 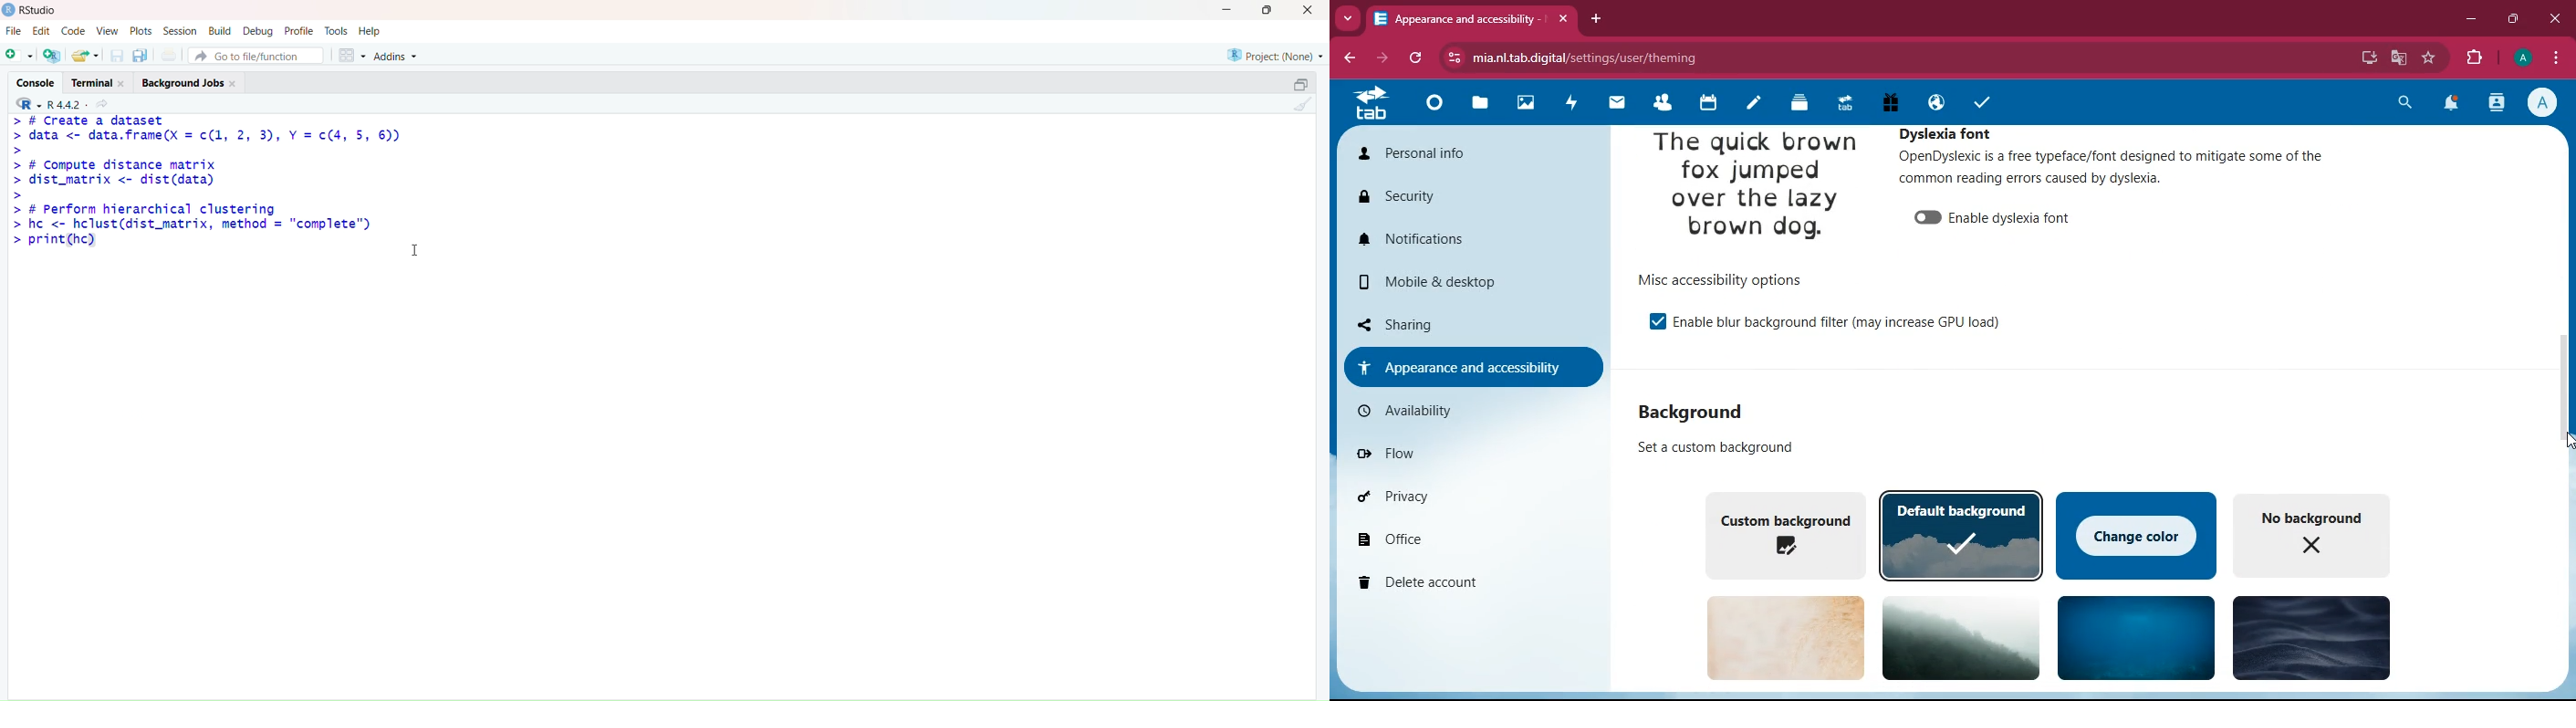 I want to click on extensions, so click(x=2476, y=56).